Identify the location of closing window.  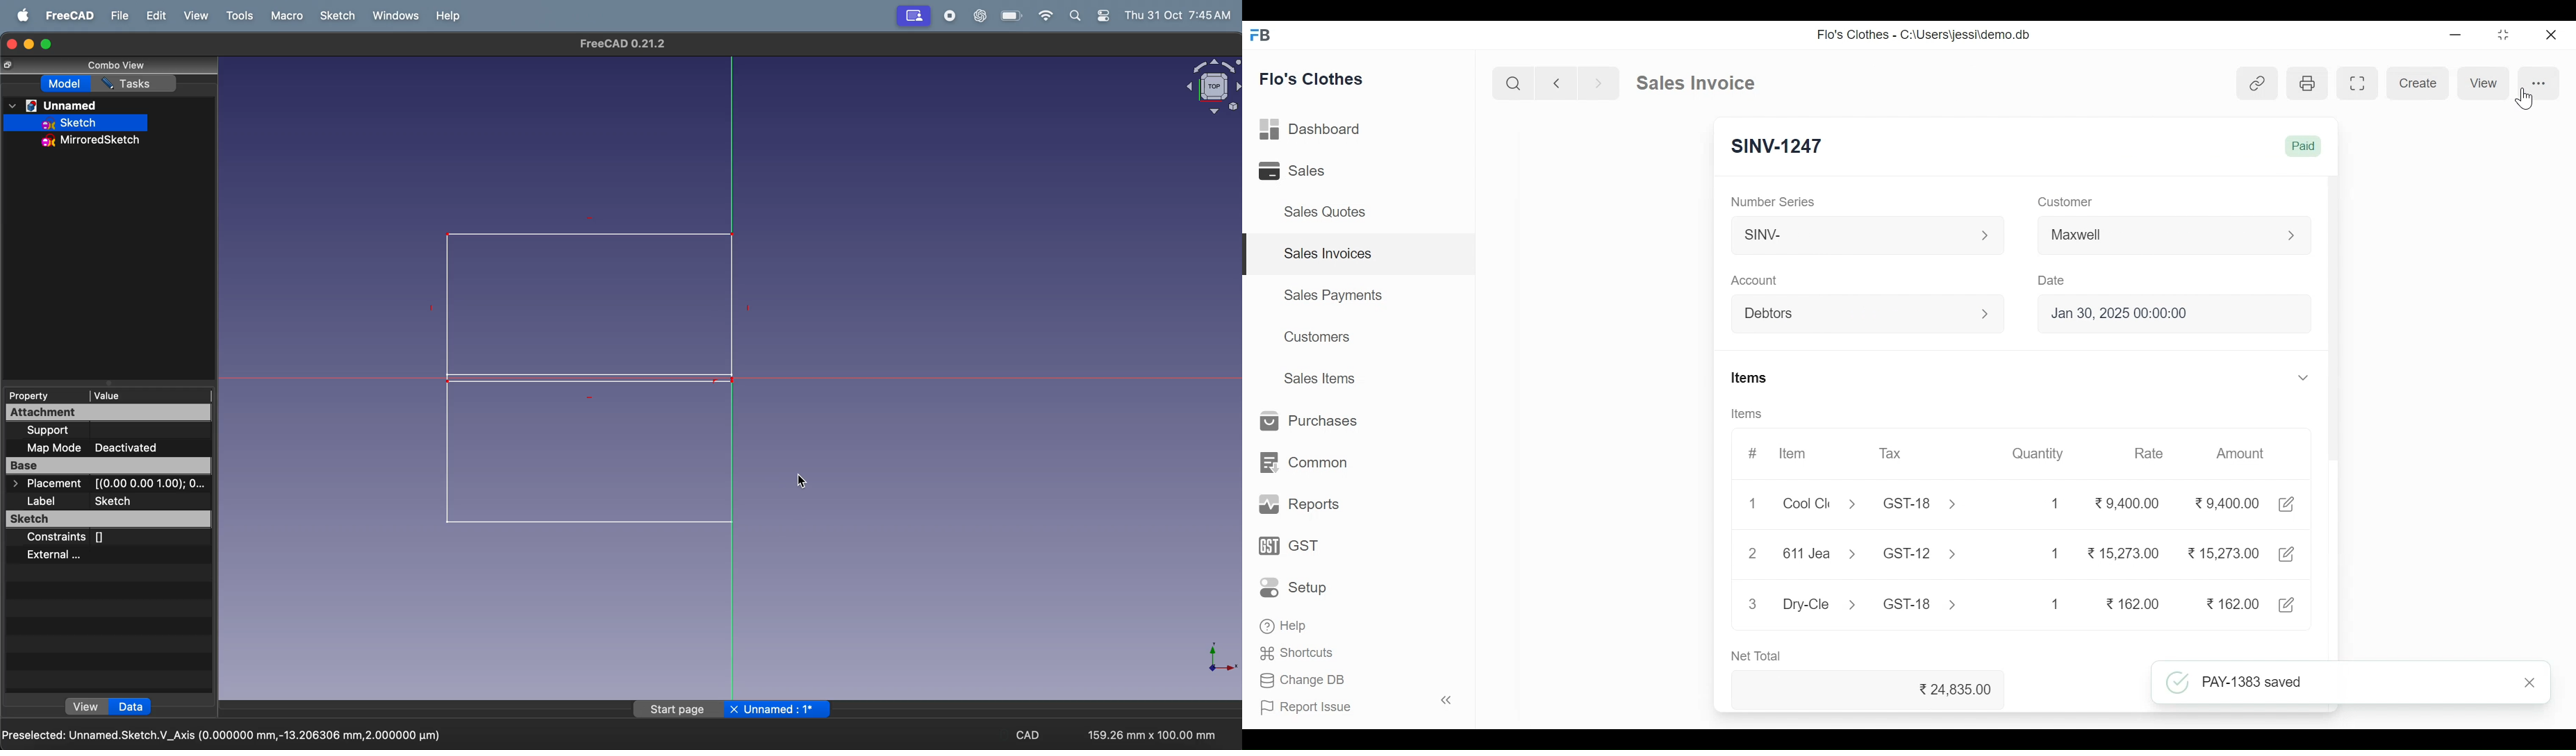
(12, 44).